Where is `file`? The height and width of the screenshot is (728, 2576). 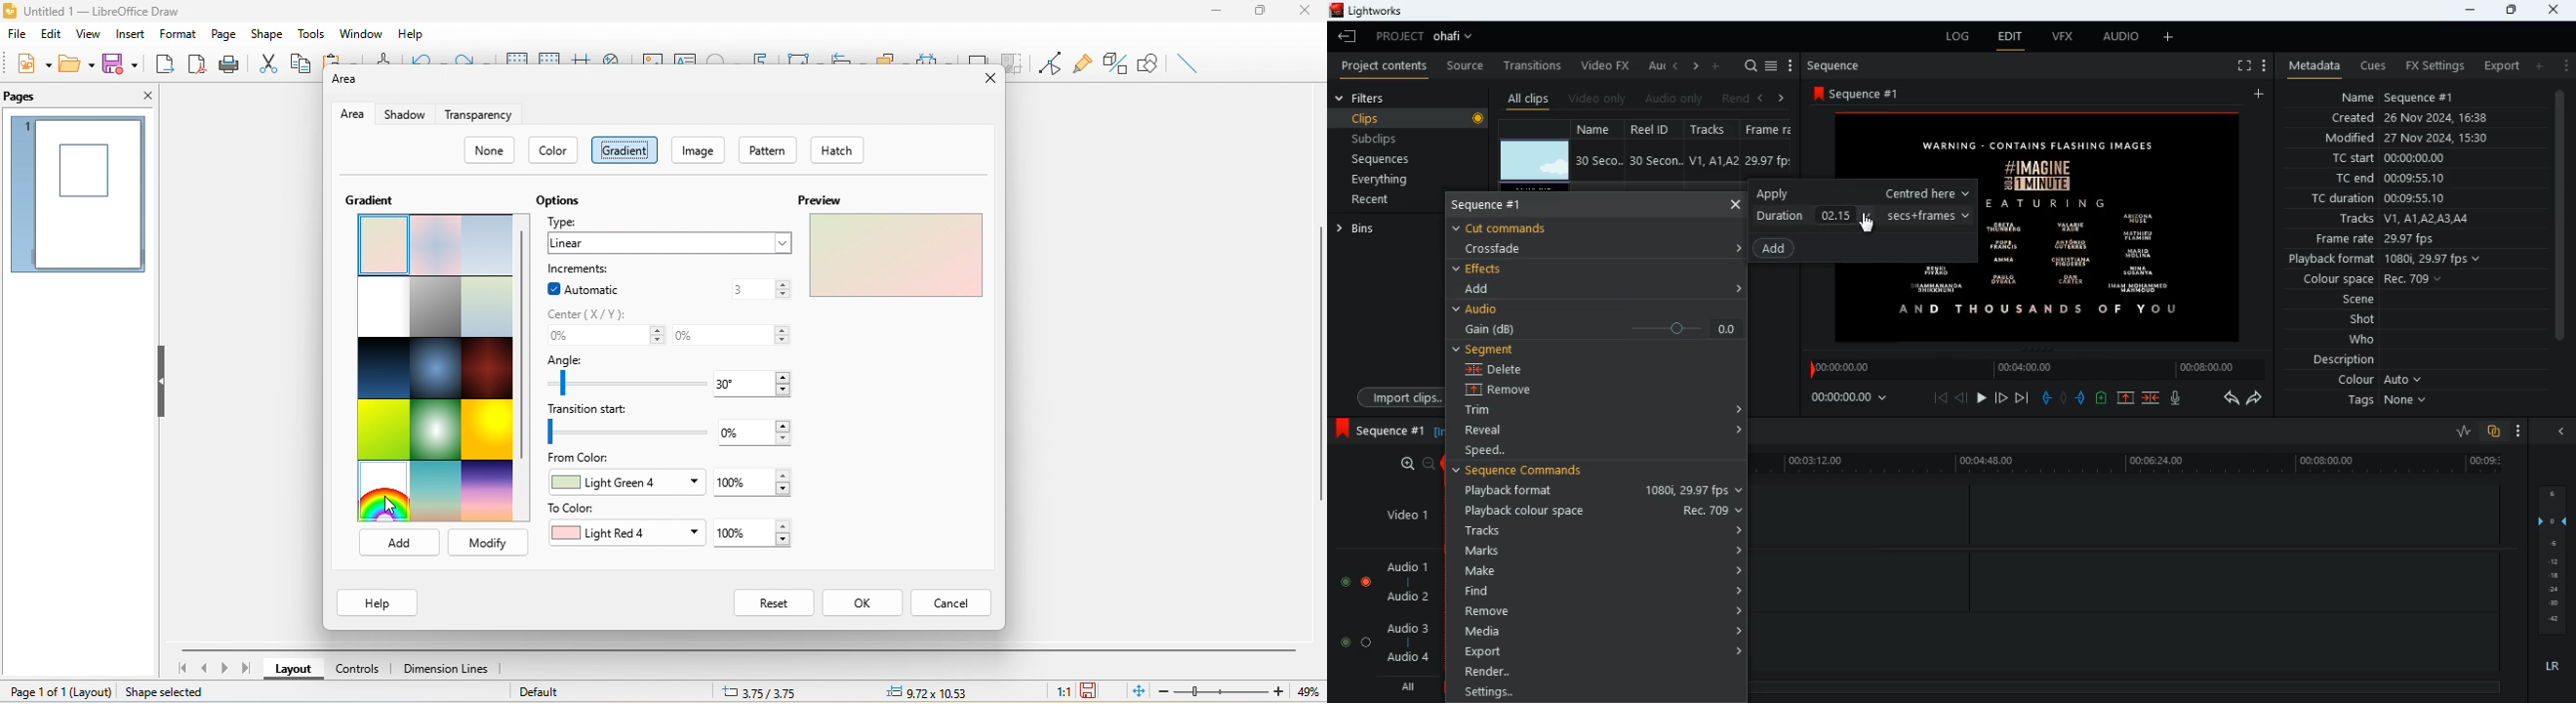 file is located at coordinates (17, 38).